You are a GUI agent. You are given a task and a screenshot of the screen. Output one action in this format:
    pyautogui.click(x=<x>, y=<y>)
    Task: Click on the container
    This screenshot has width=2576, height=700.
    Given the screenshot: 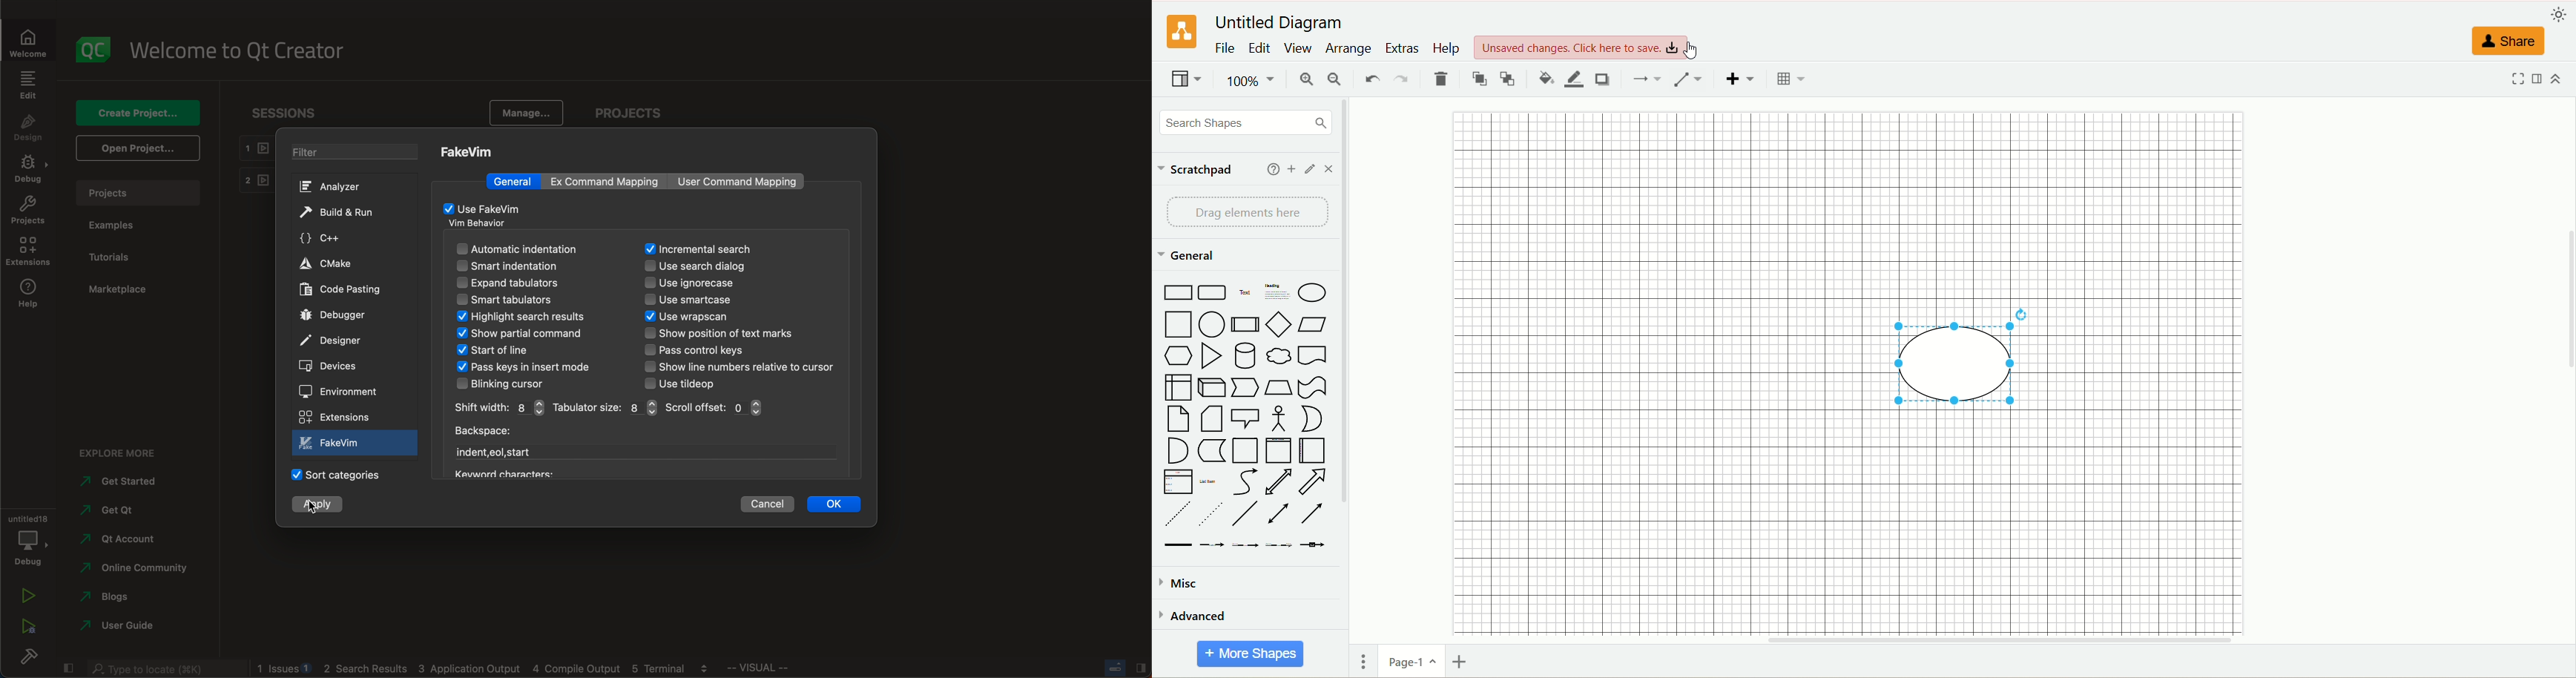 What is the action you would take?
    pyautogui.click(x=1245, y=451)
    